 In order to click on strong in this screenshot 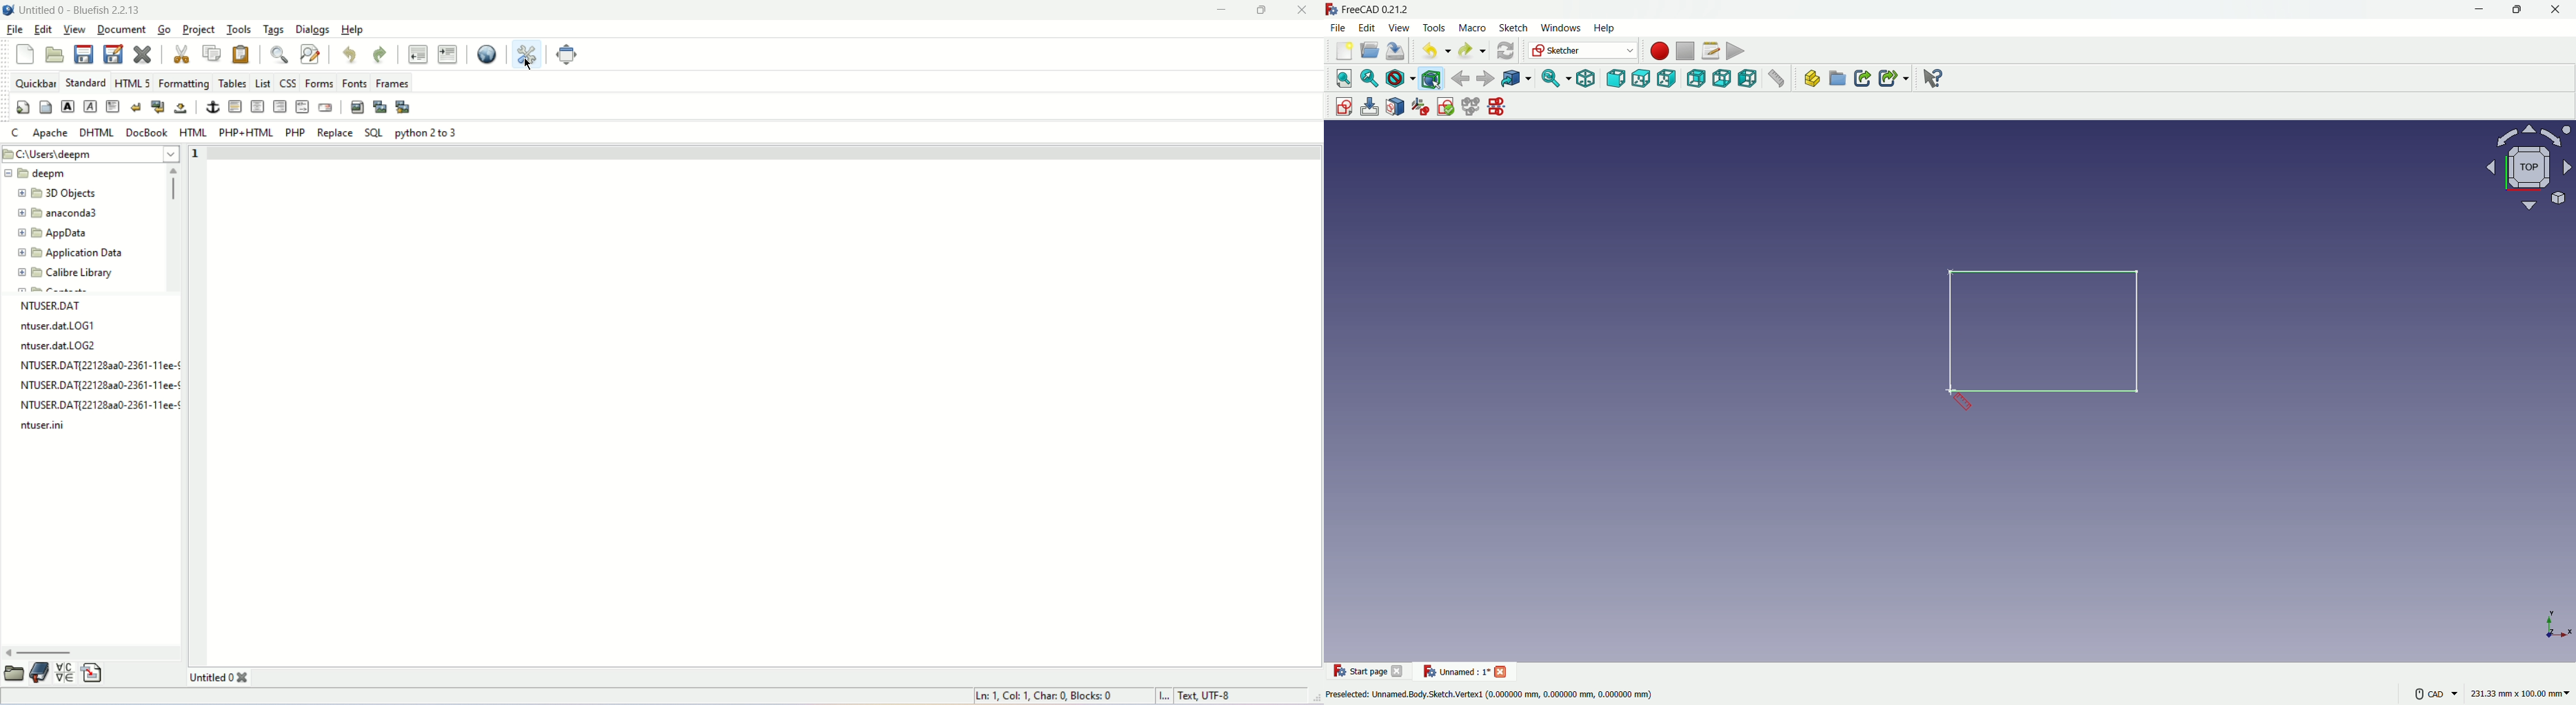, I will do `click(67, 106)`.